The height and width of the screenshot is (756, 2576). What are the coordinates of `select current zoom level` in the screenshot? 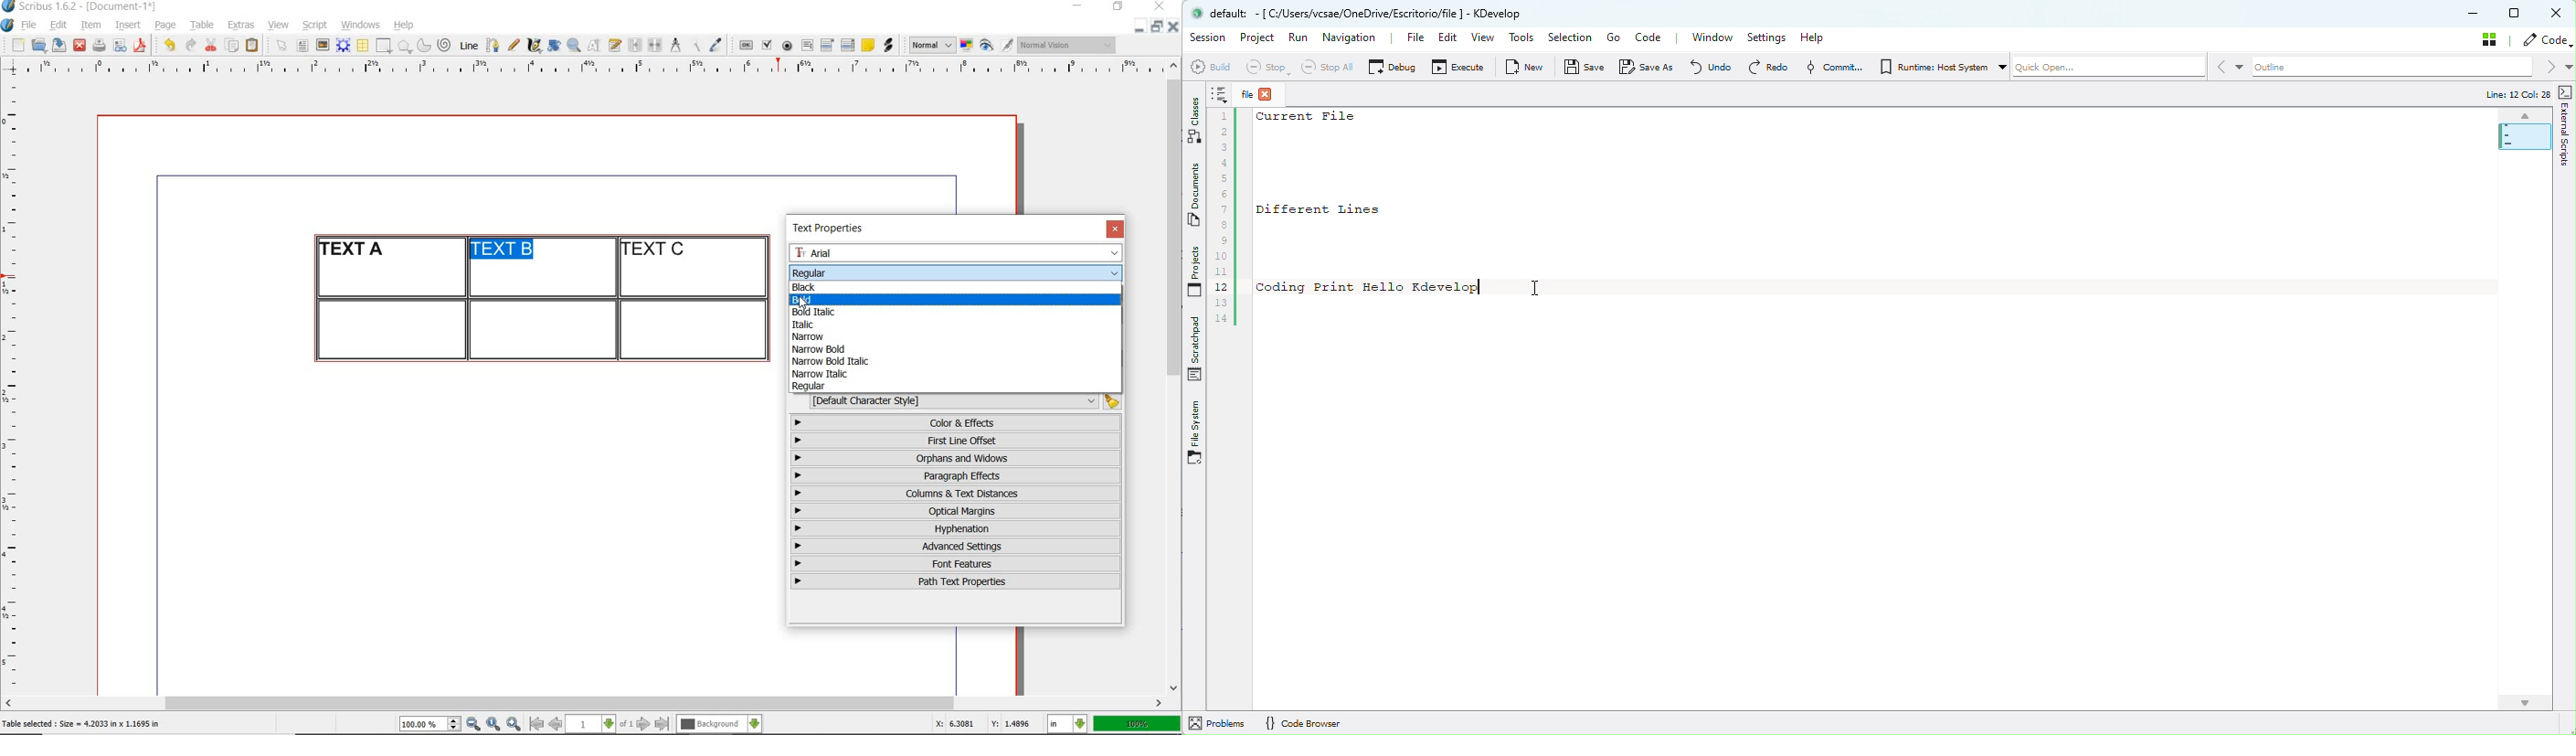 It's located at (431, 724).